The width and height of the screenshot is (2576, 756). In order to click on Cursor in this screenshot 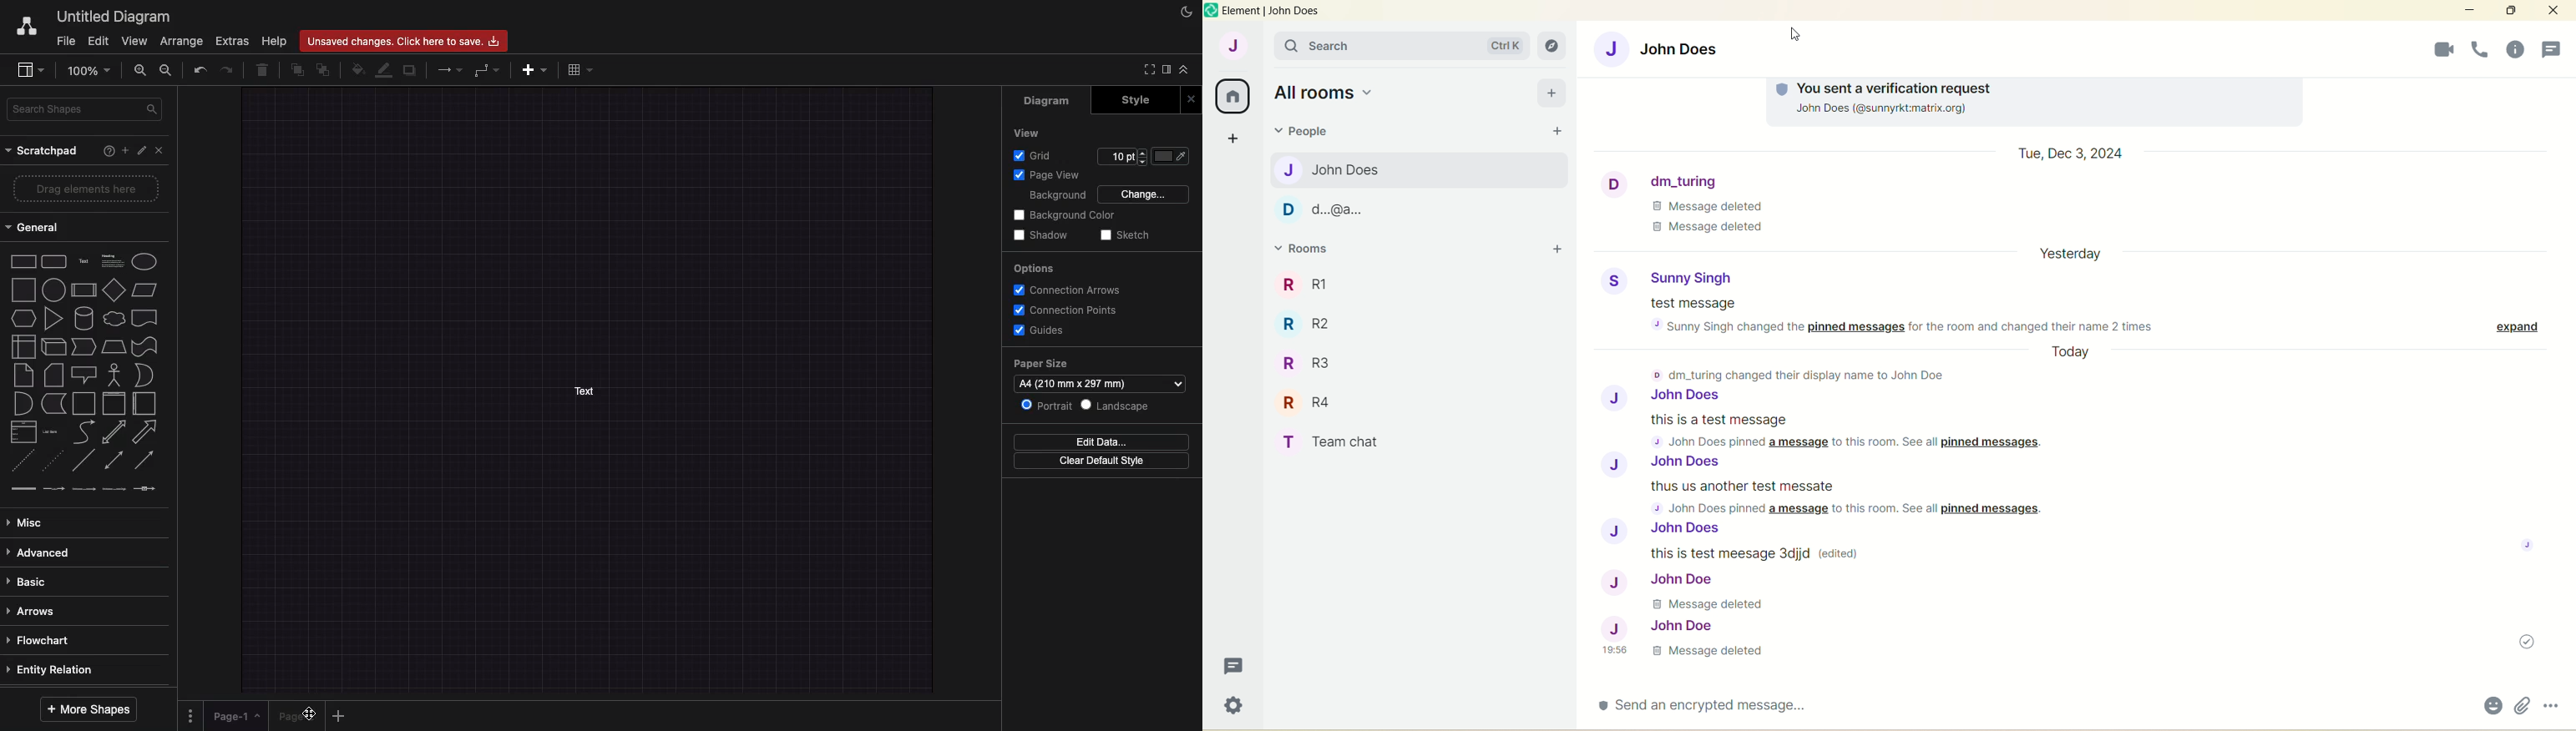, I will do `click(308, 713)`.